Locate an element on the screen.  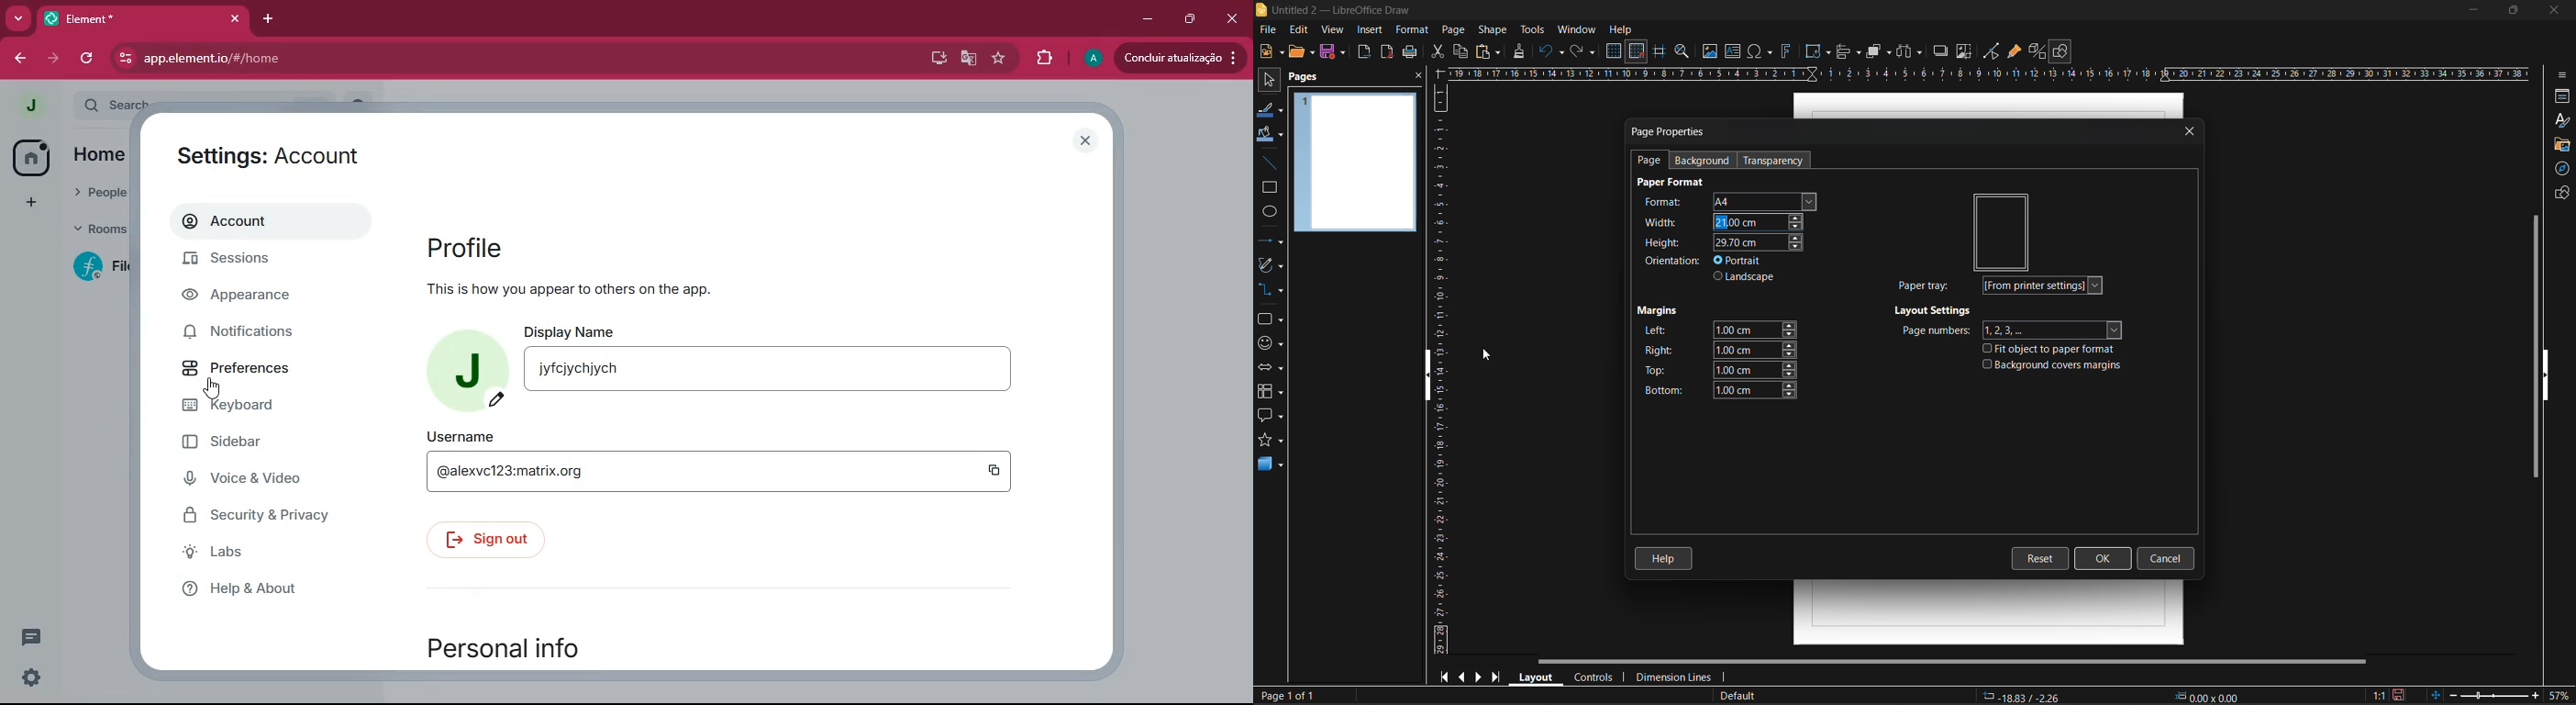
navigator is located at coordinates (2561, 169).